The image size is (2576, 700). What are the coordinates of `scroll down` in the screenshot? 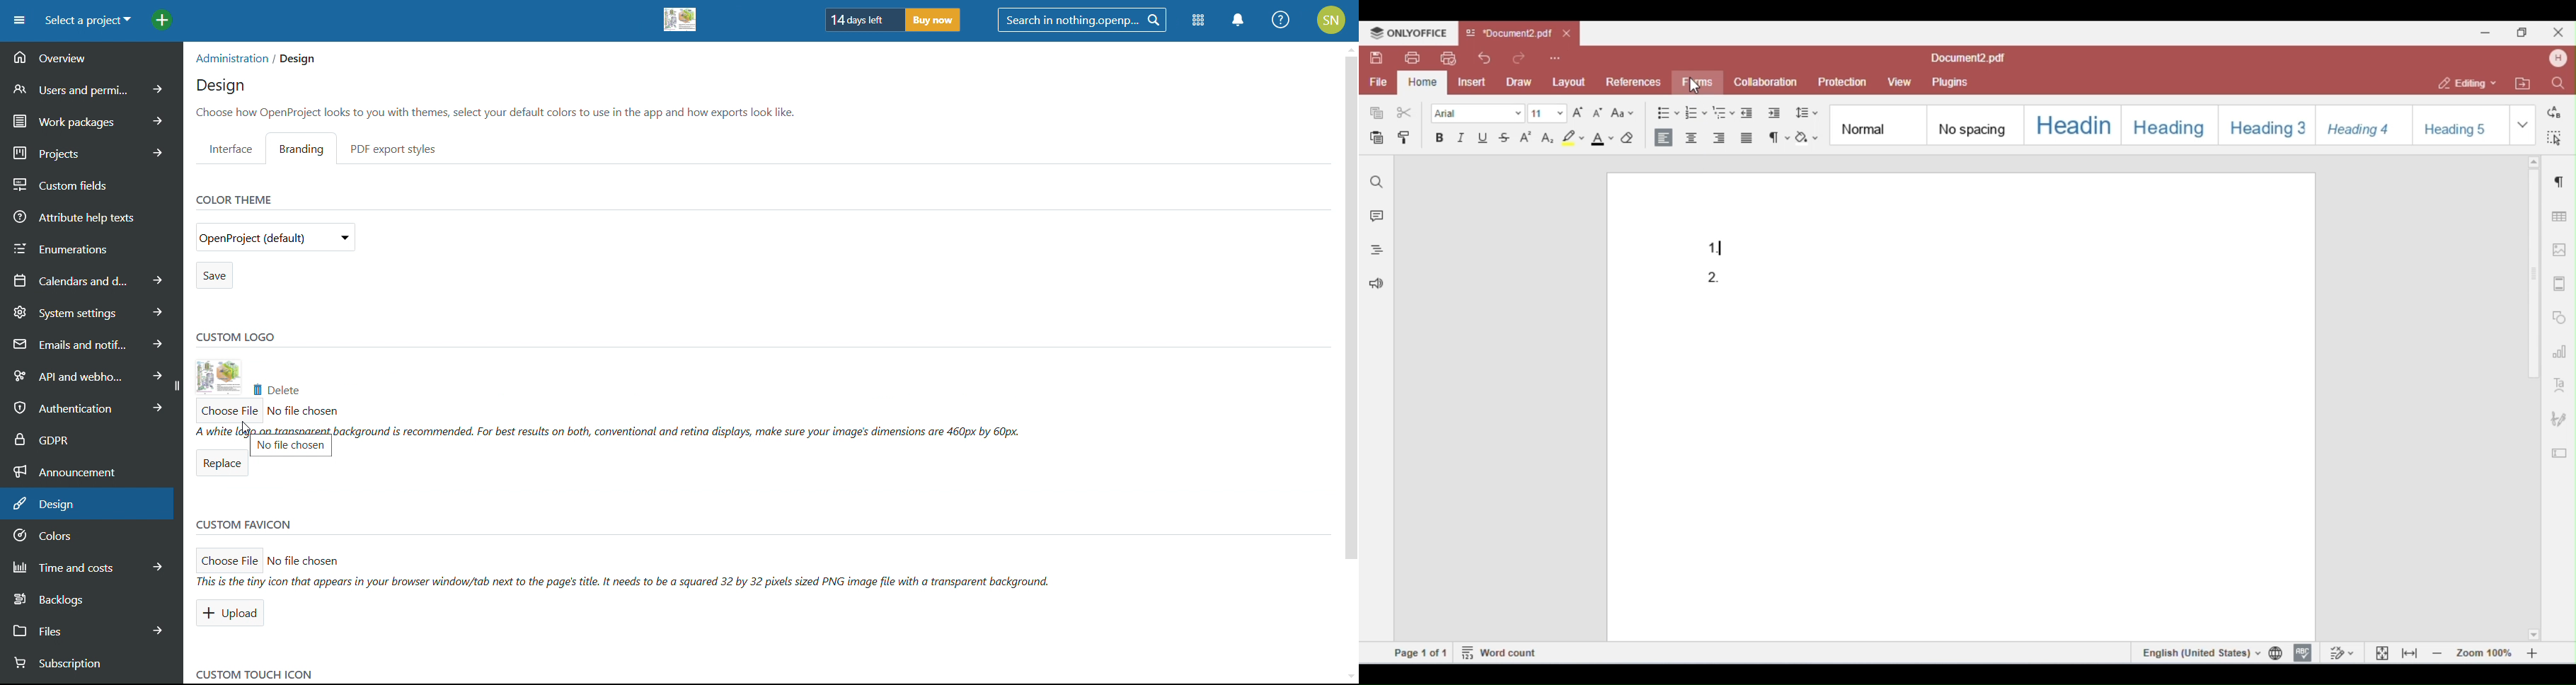 It's located at (1345, 674).